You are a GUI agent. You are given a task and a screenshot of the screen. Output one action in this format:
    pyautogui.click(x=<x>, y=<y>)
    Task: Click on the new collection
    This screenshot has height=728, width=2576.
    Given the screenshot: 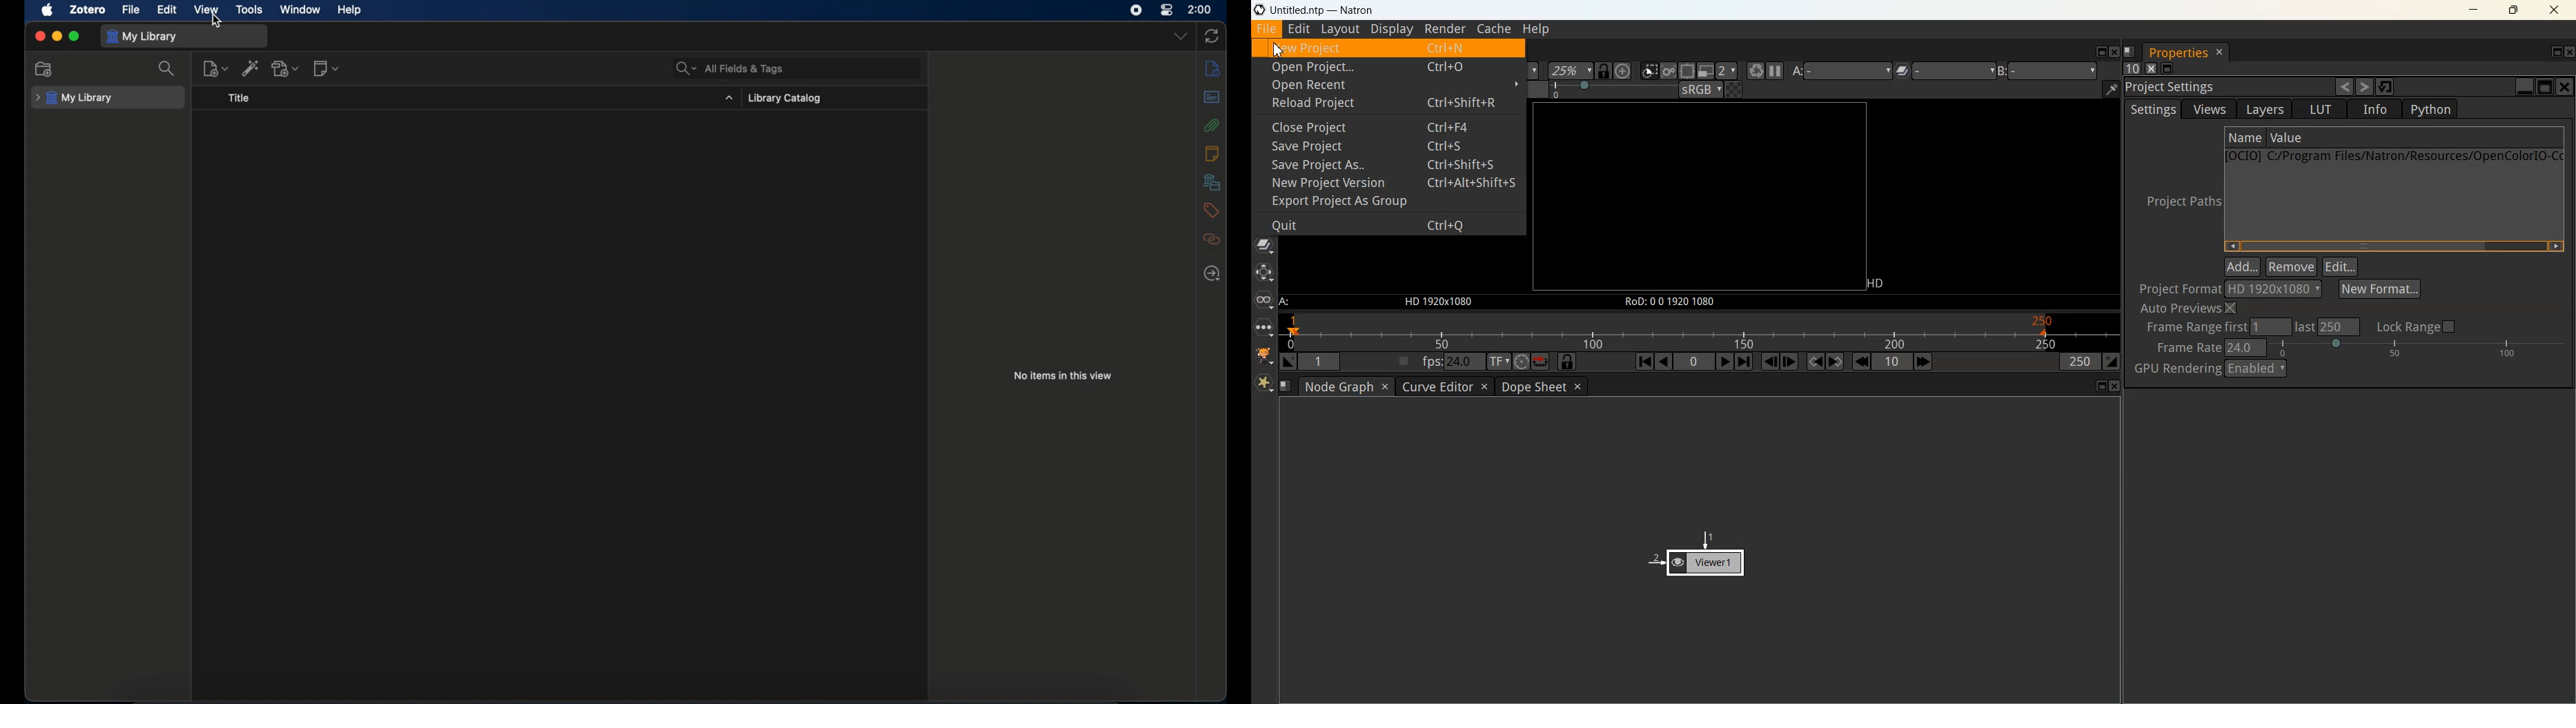 What is the action you would take?
    pyautogui.click(x=44, y=68)
    